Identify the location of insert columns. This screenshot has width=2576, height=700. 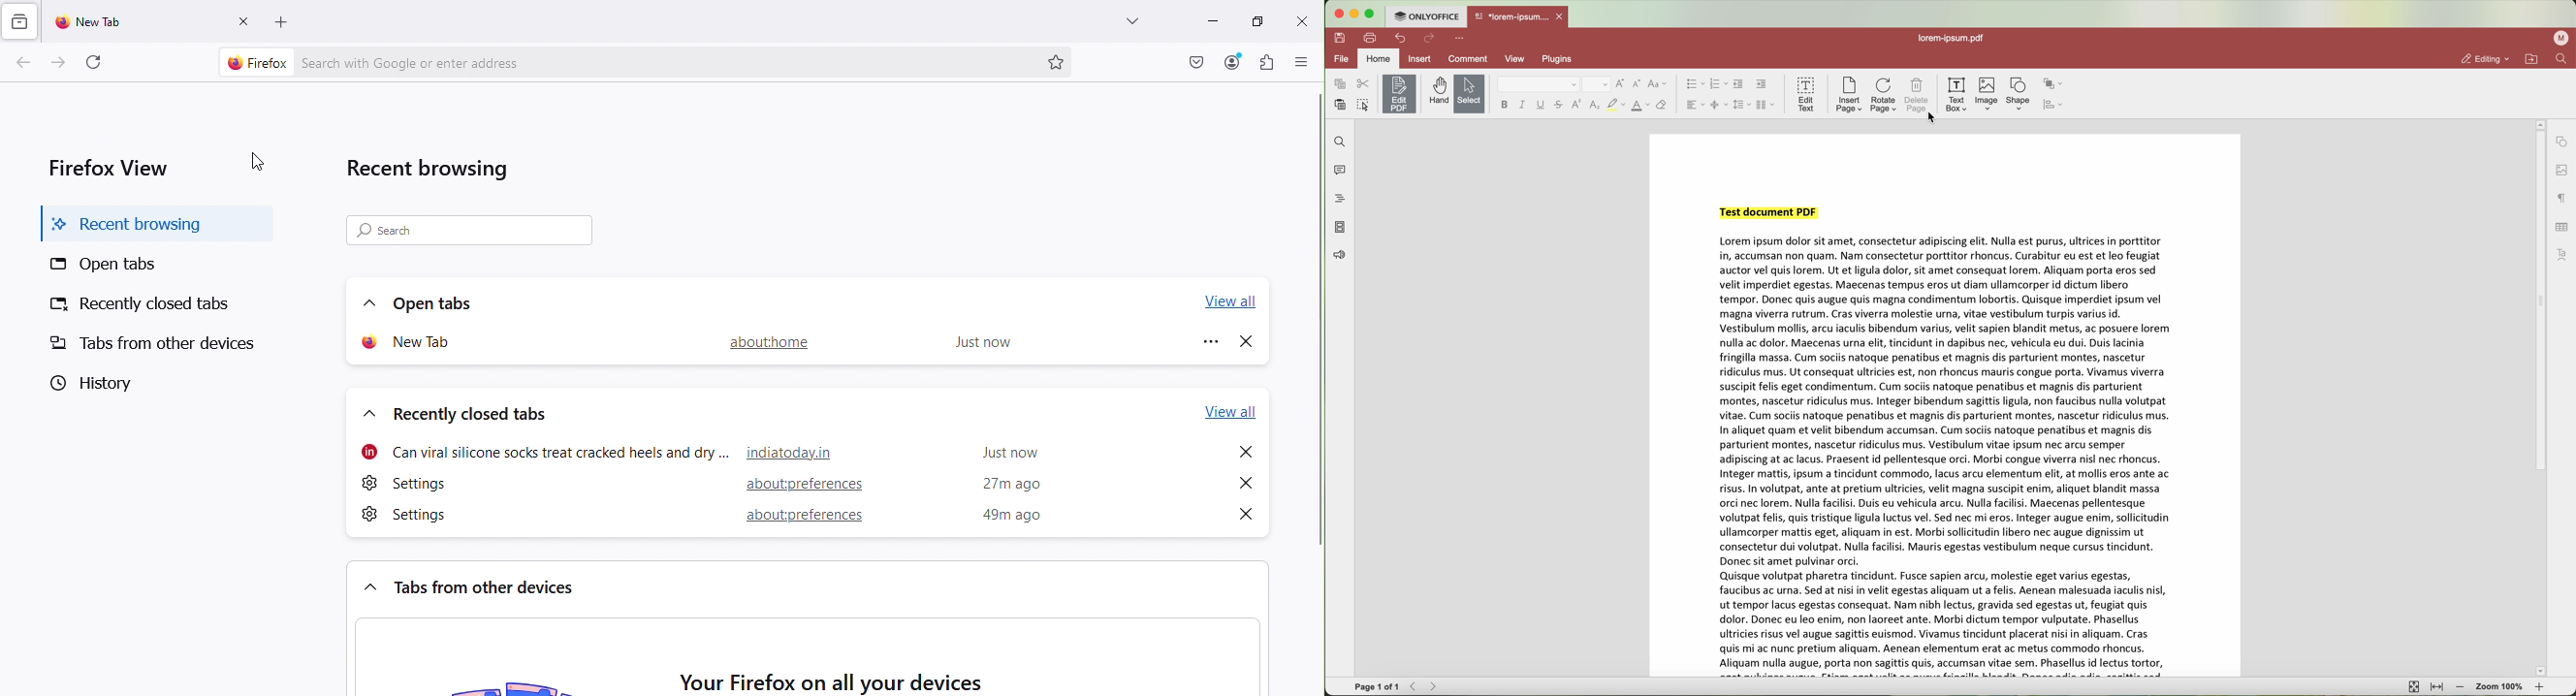
(1765, 105).